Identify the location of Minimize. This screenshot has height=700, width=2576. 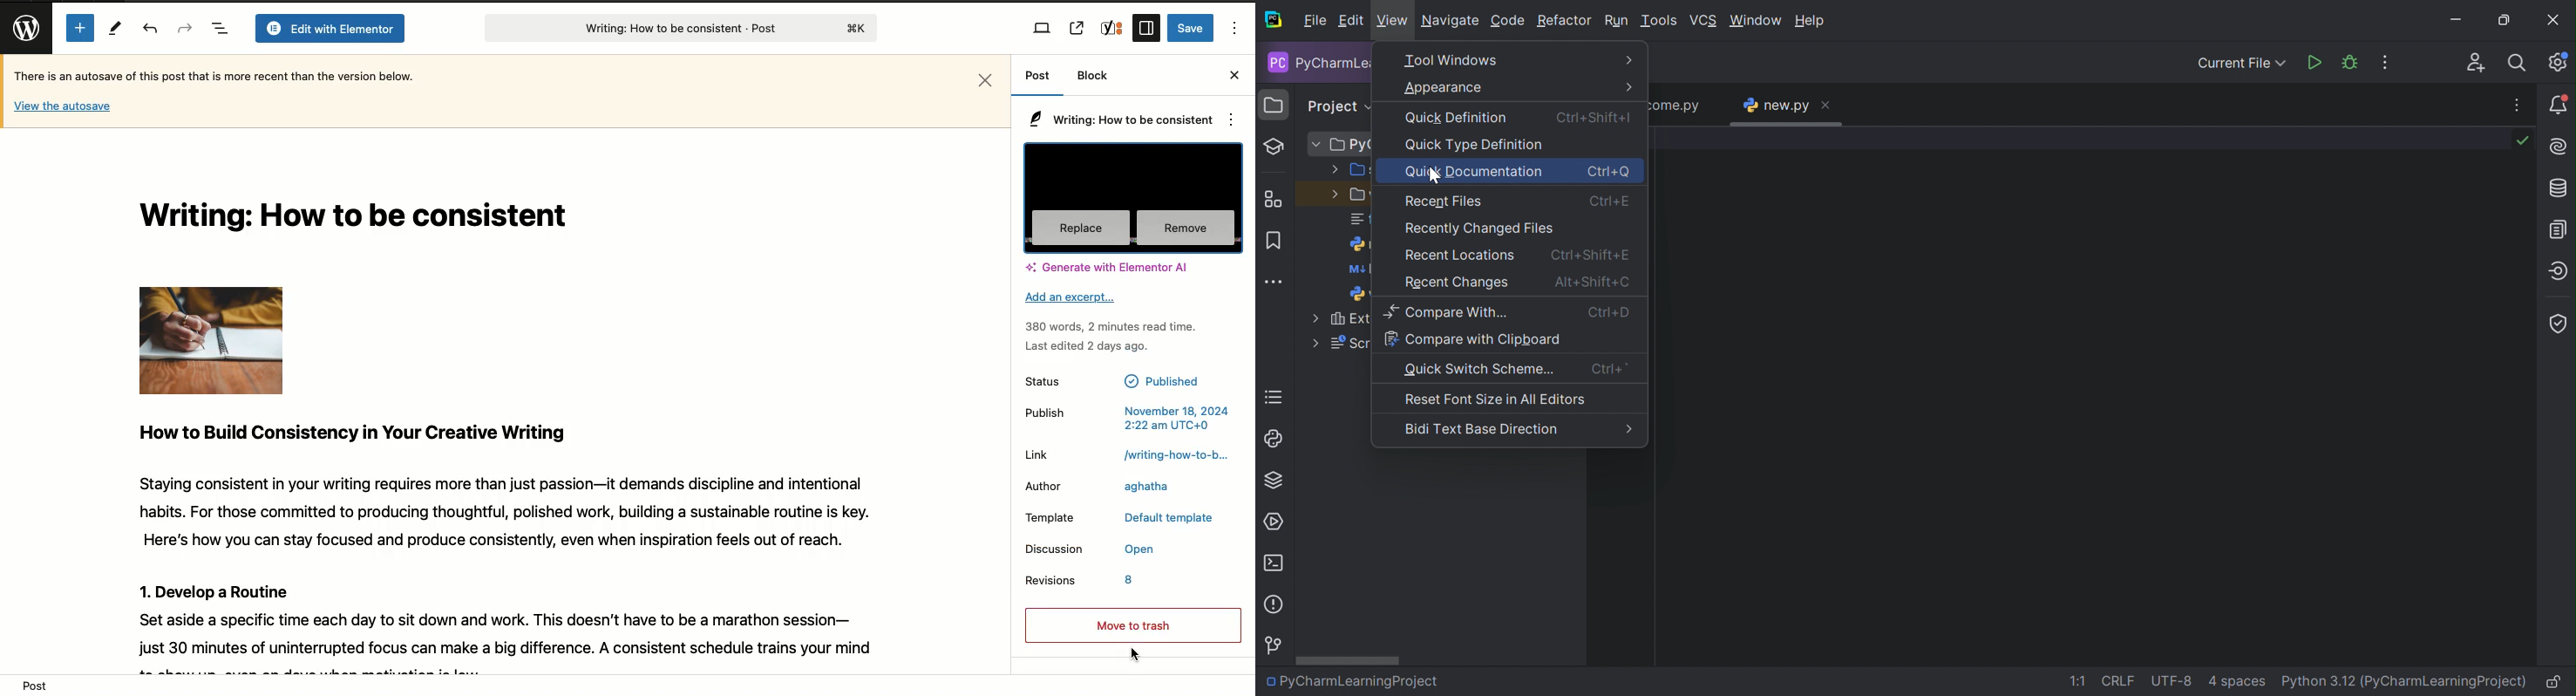
(2458, 19).